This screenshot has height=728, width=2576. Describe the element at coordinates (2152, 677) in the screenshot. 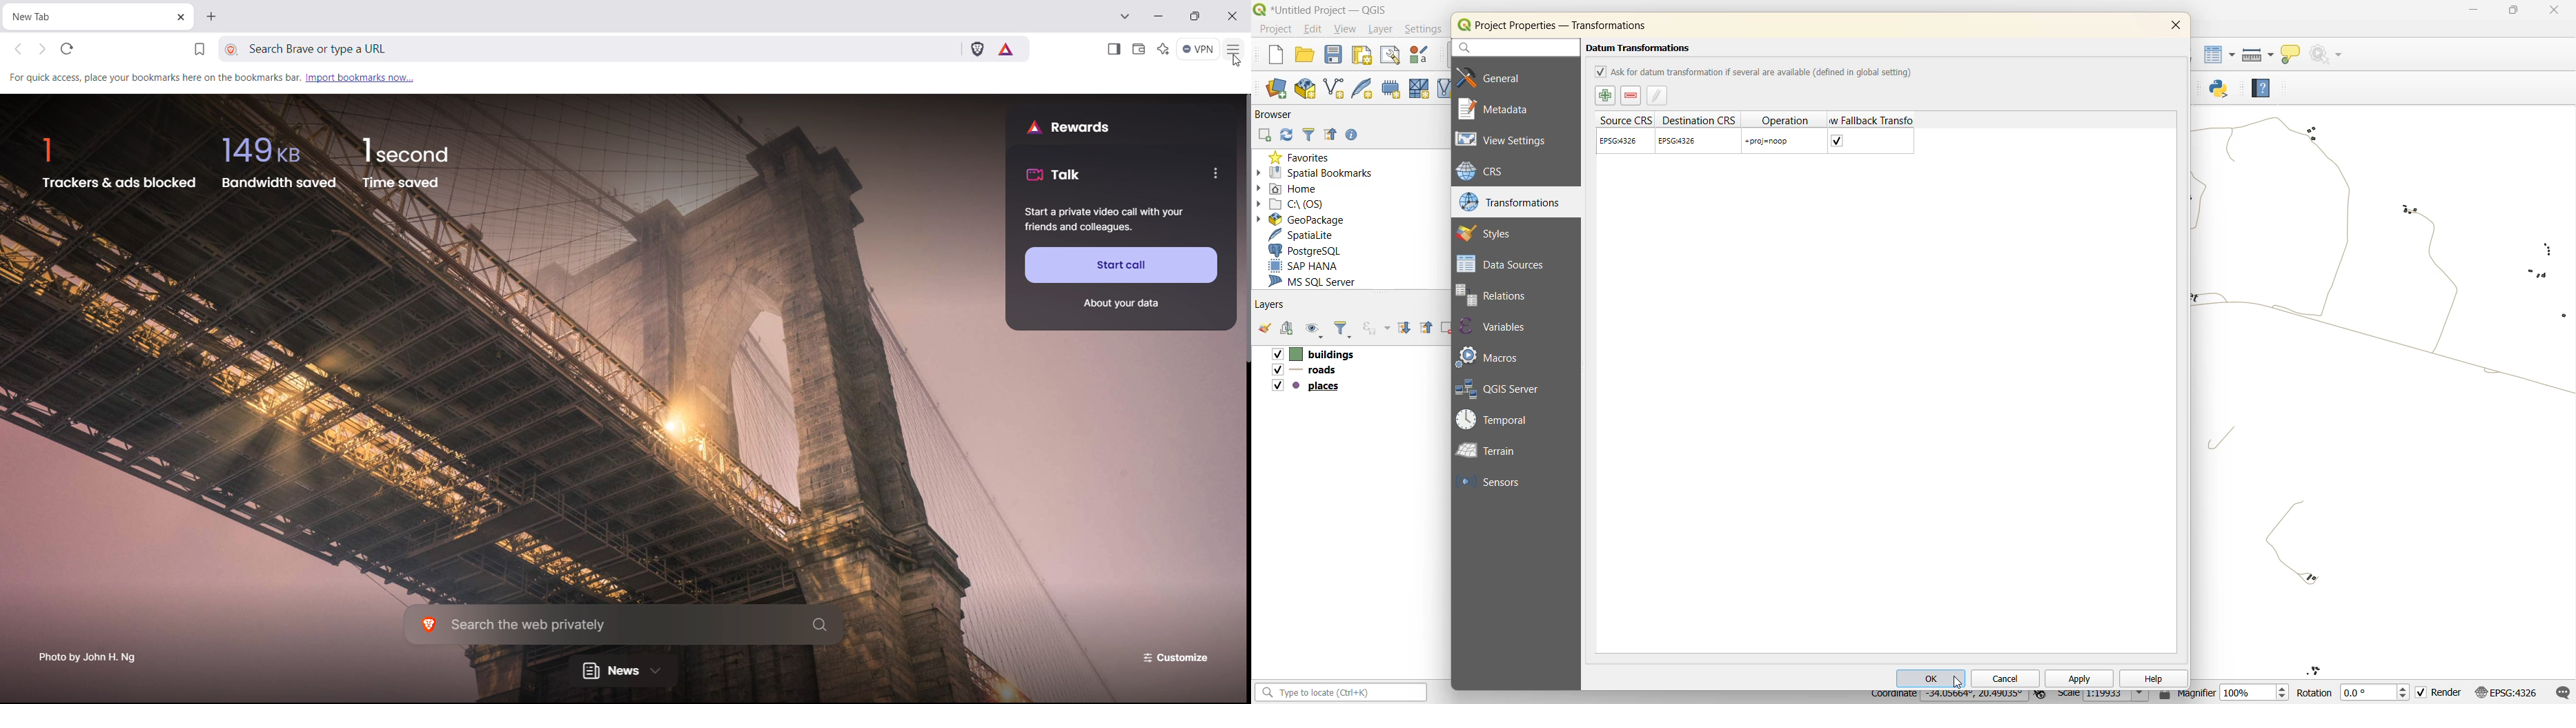

I see `help` at that location.